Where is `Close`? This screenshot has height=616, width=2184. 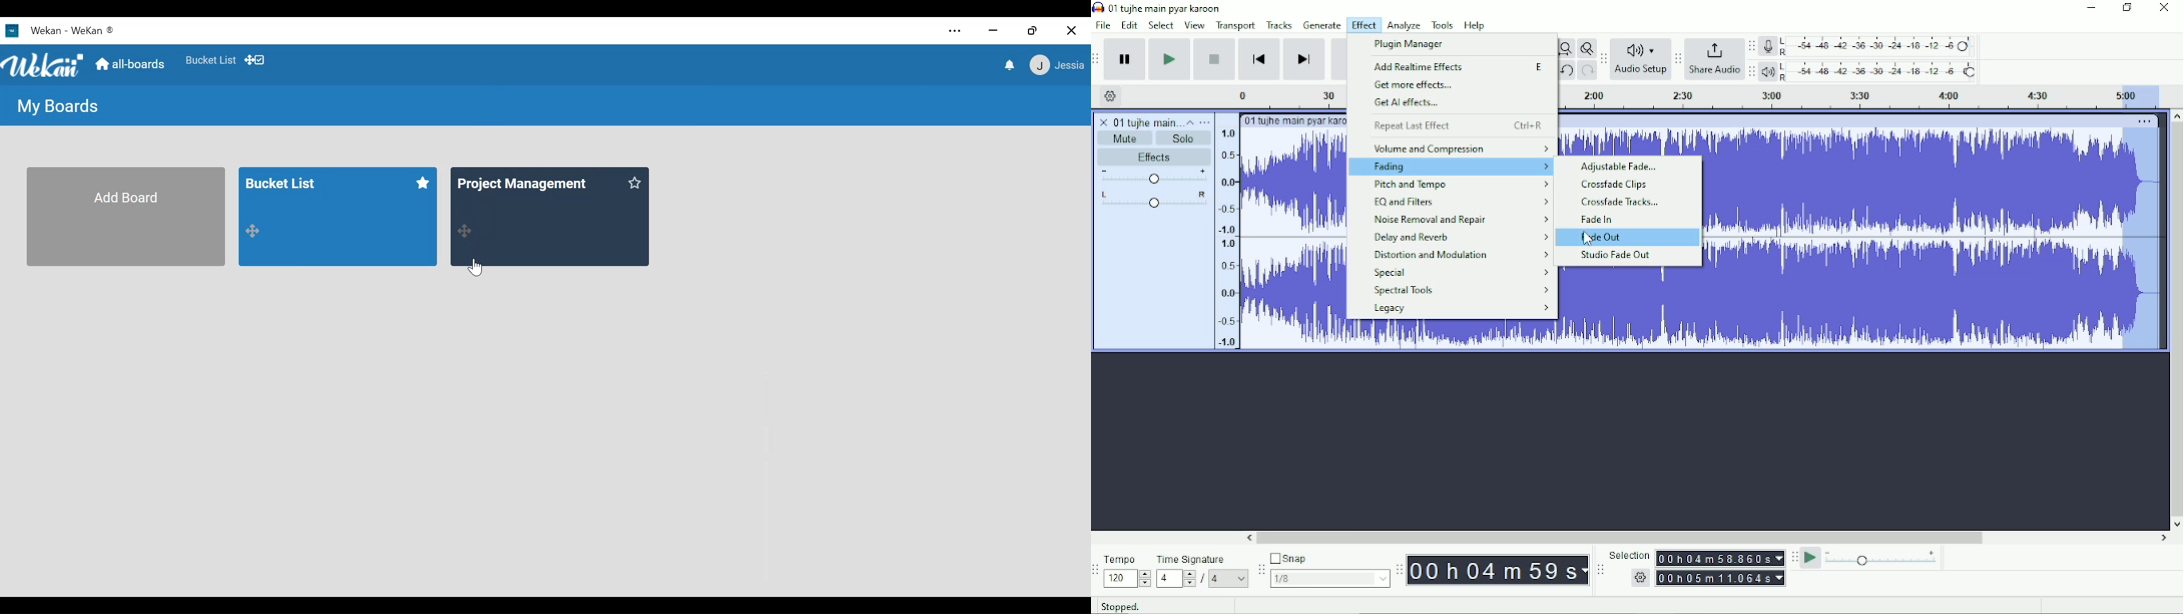 Close is located at coordinates (2165, 7).